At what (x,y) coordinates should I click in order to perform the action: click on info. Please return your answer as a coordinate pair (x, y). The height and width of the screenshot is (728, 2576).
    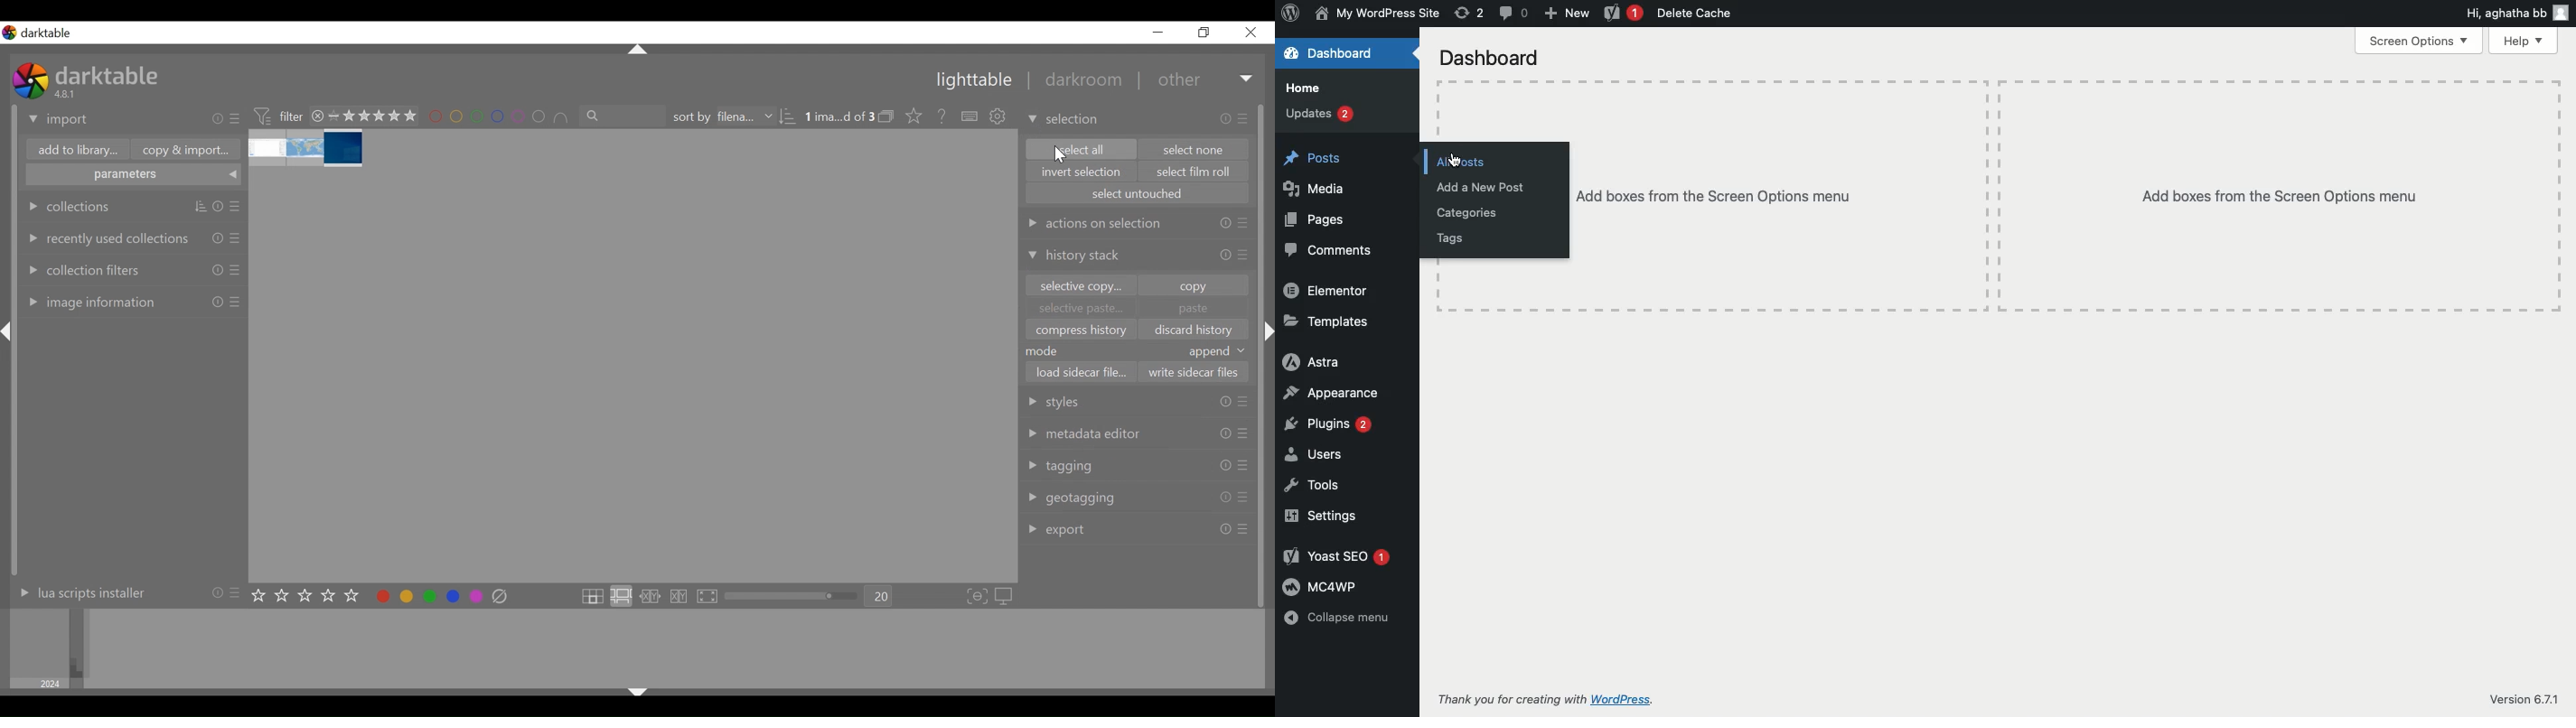
    Looking at the image, I should click on (218, 119).